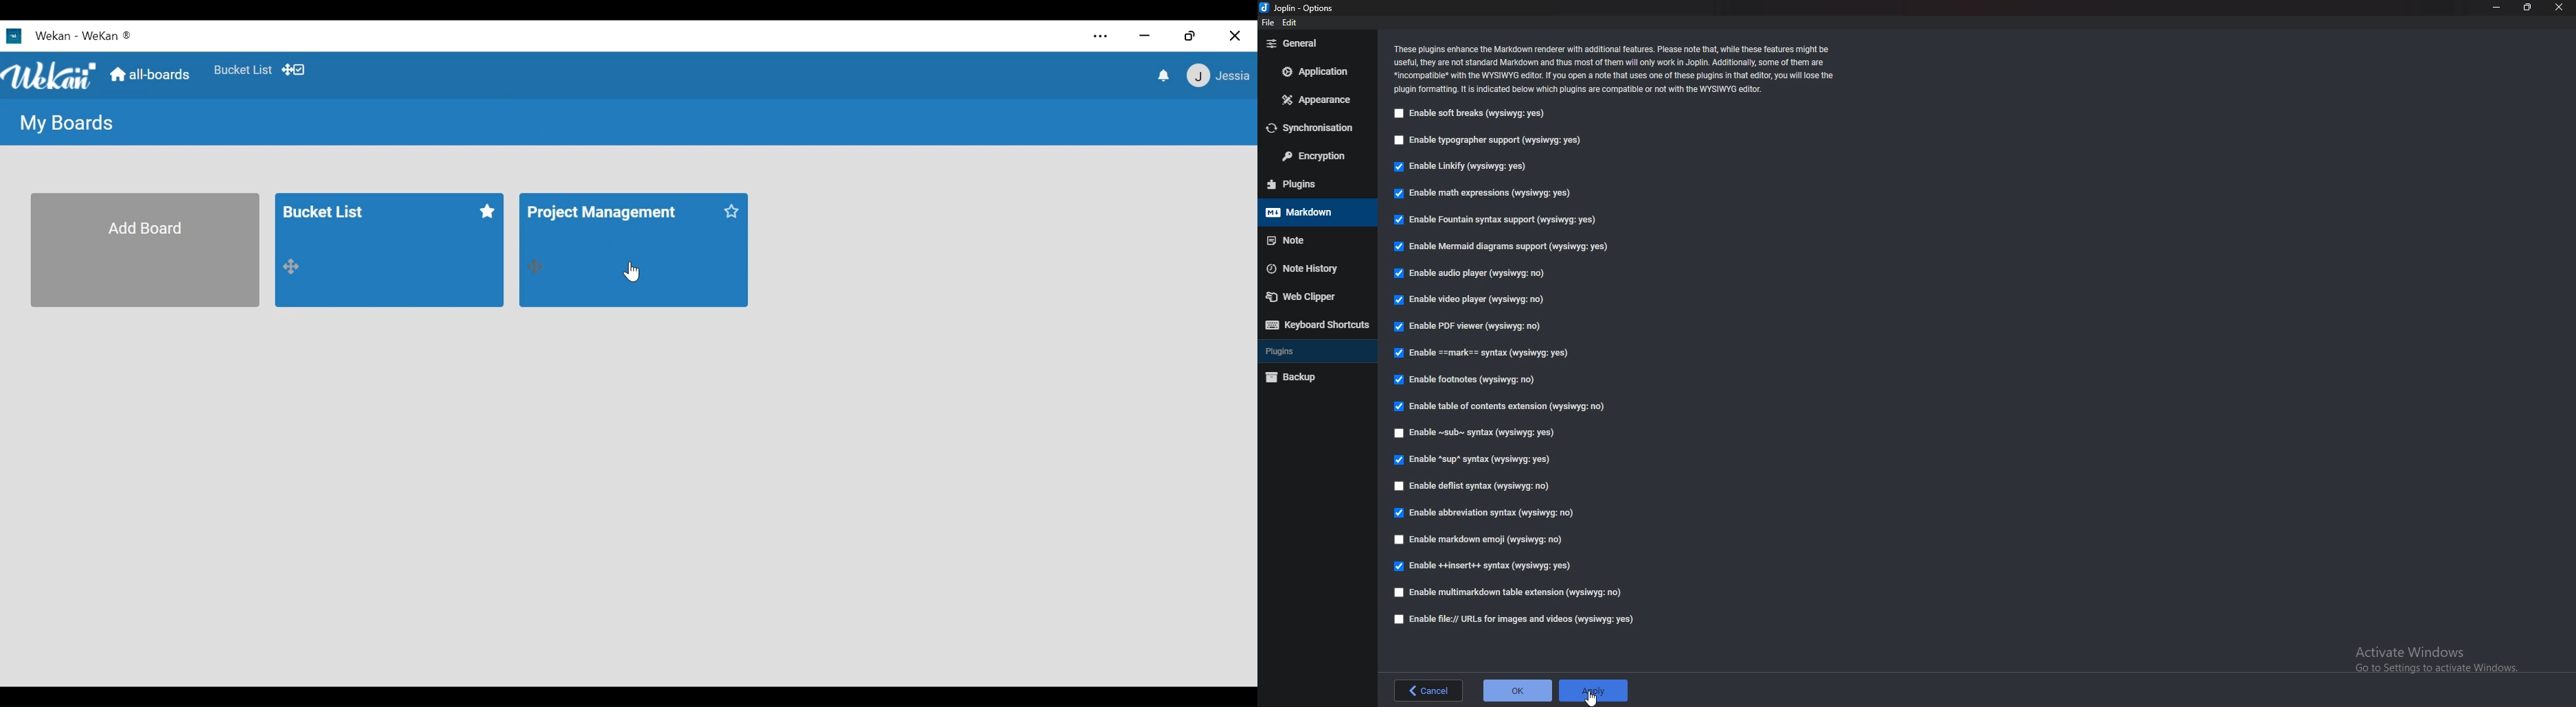 The width and height of the screenshot is (2576, 728). What do you see at coordinates (1507, 407) in the screenshot?
I see `Enable table of contents` at bounding box center [1507, 407].